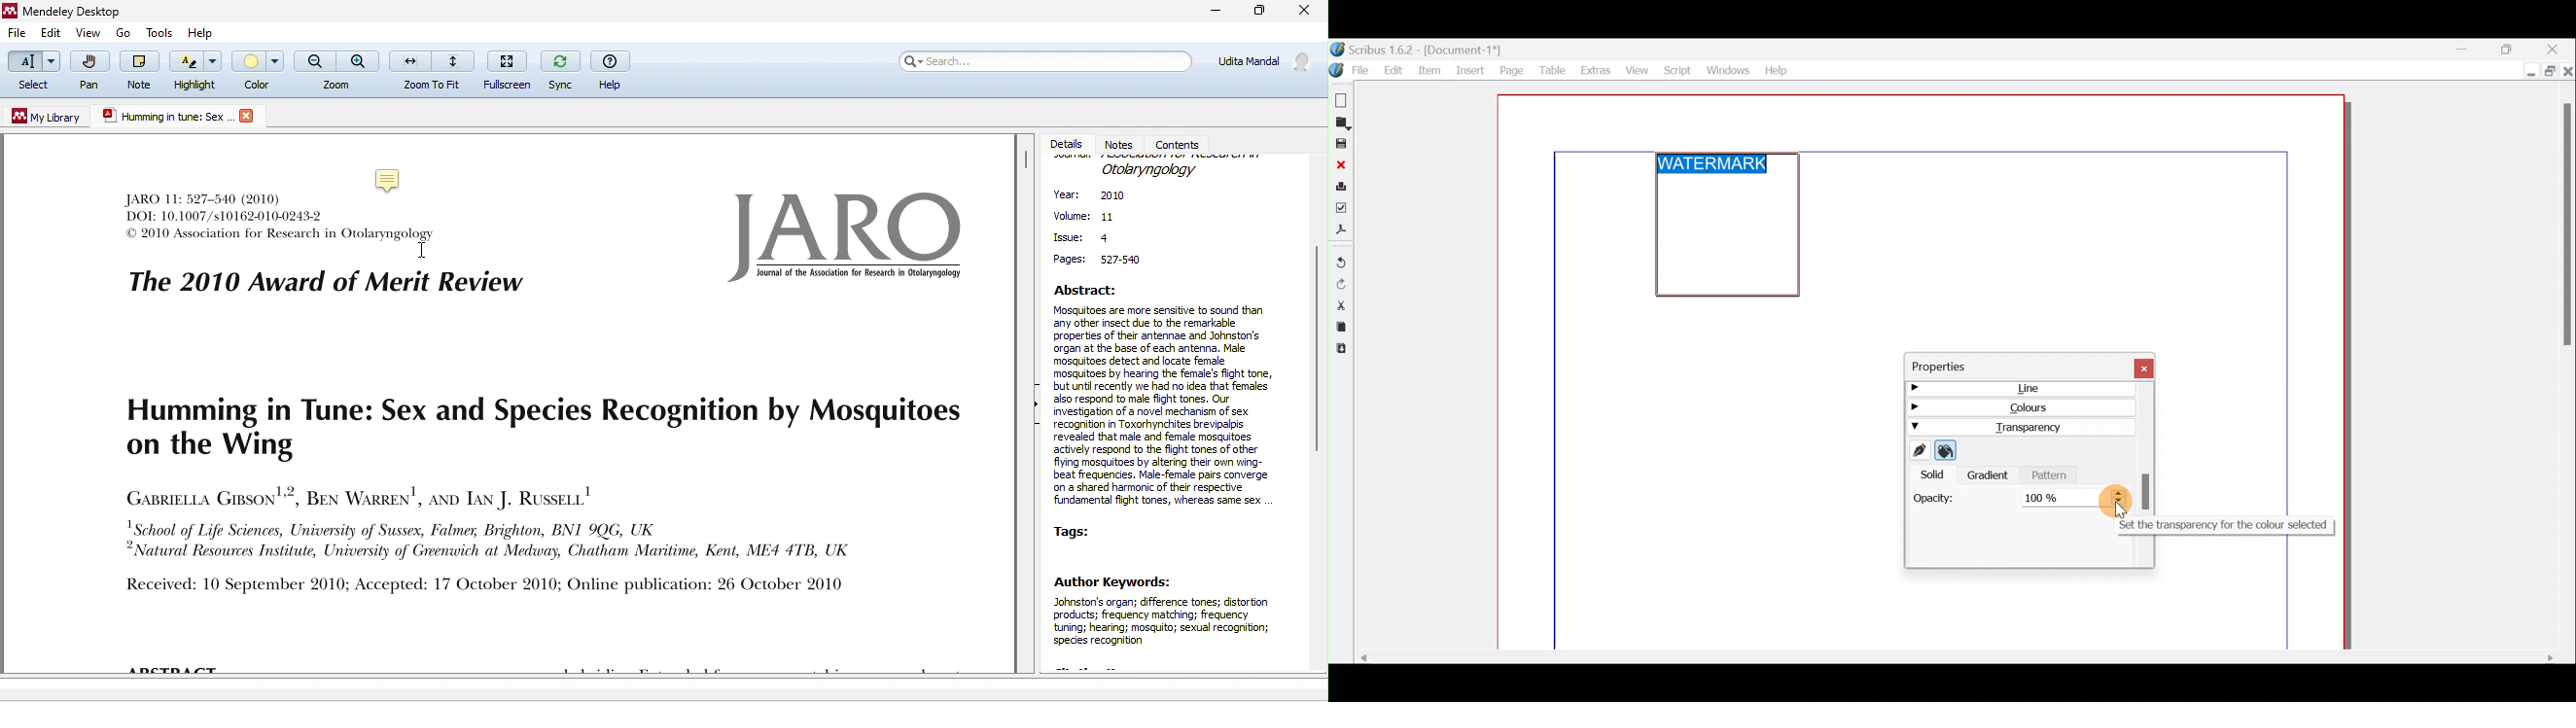 The height and width of the screenshot is (728, 2576). What do you see at coordinates (1044, 66) in the screenshot?
I see `search bar` at bounding box center [1044, 66].